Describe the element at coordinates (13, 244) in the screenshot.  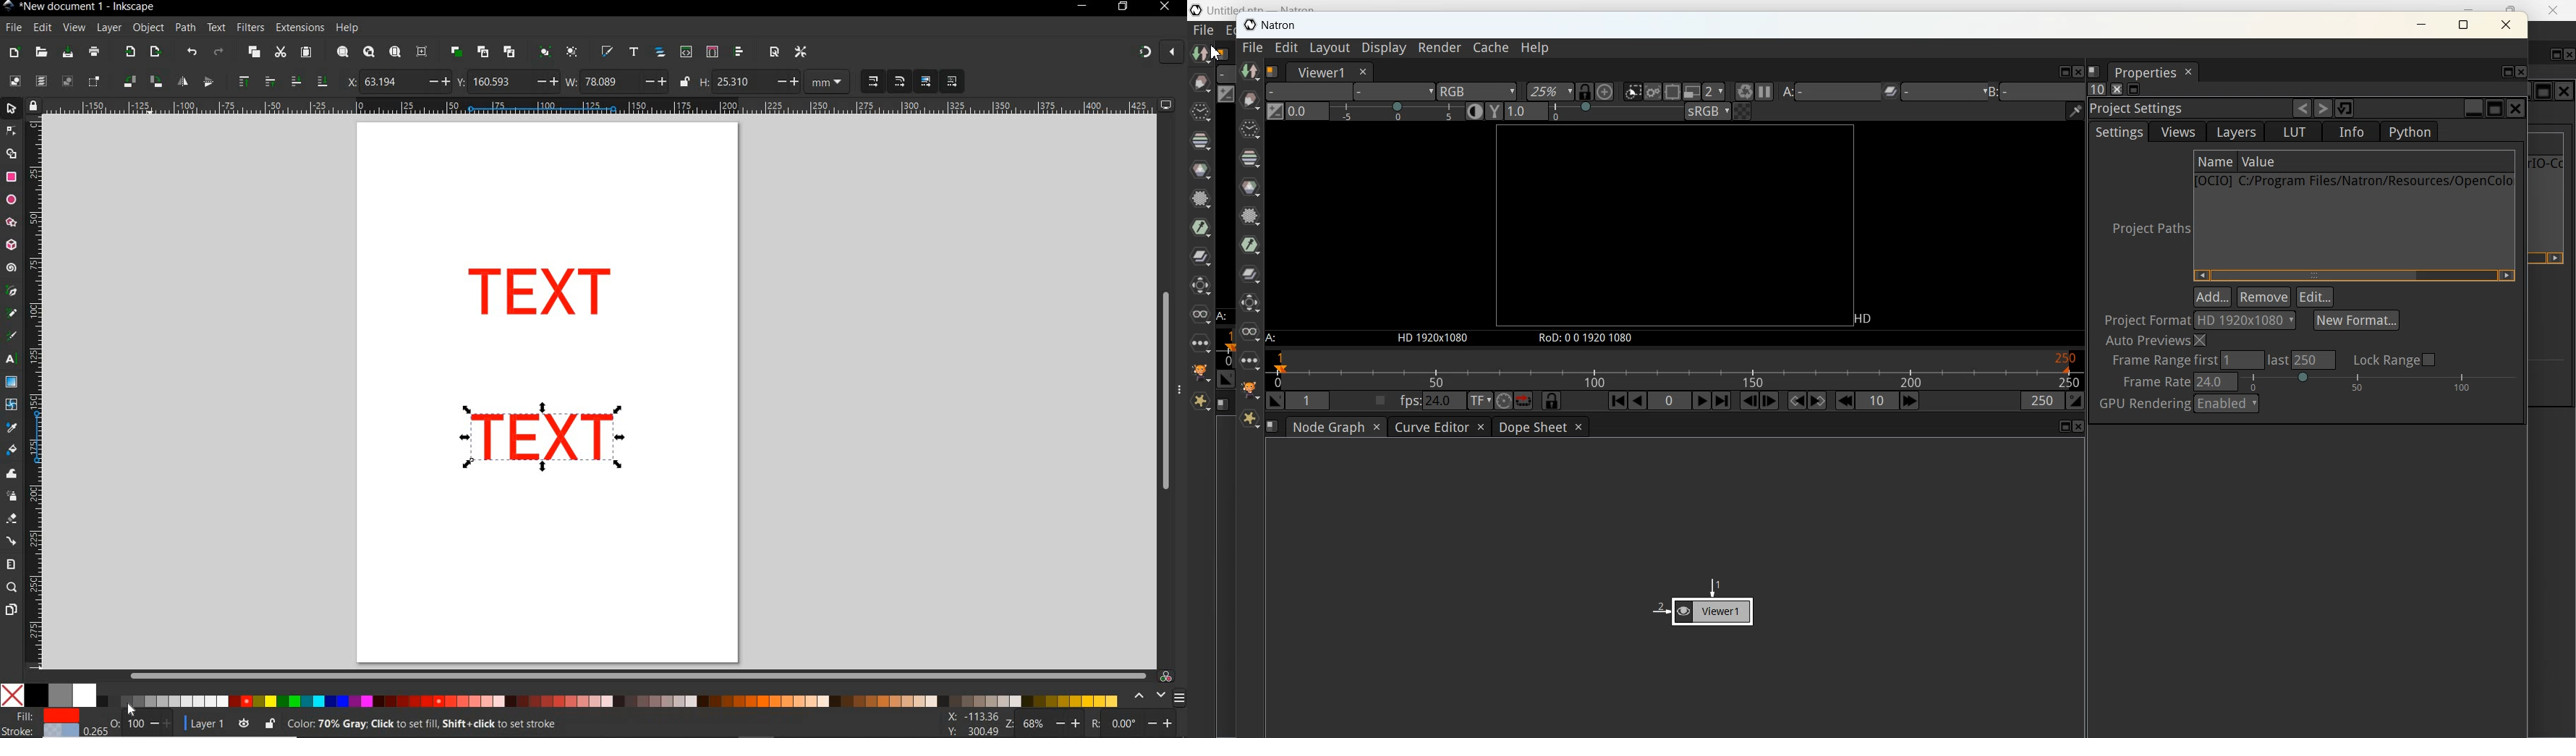
I see `3d box tool` at that location.